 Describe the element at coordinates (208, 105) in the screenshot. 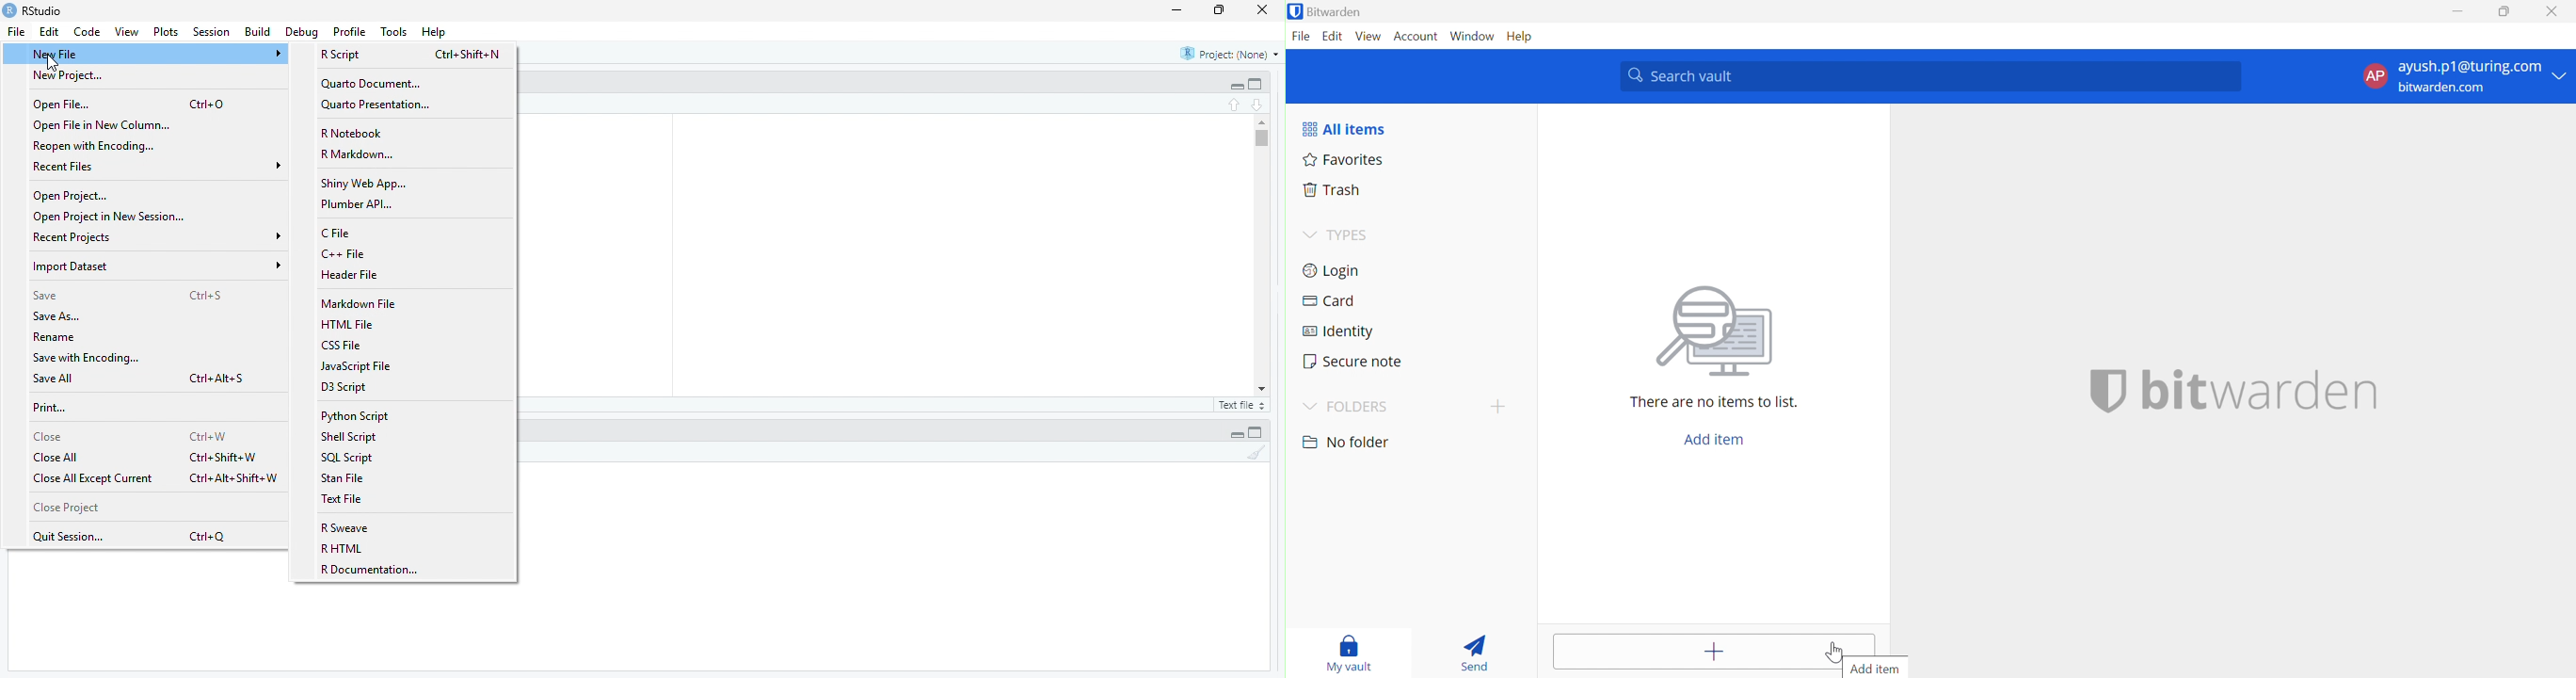

I see `Ctrl+0O` at that location.